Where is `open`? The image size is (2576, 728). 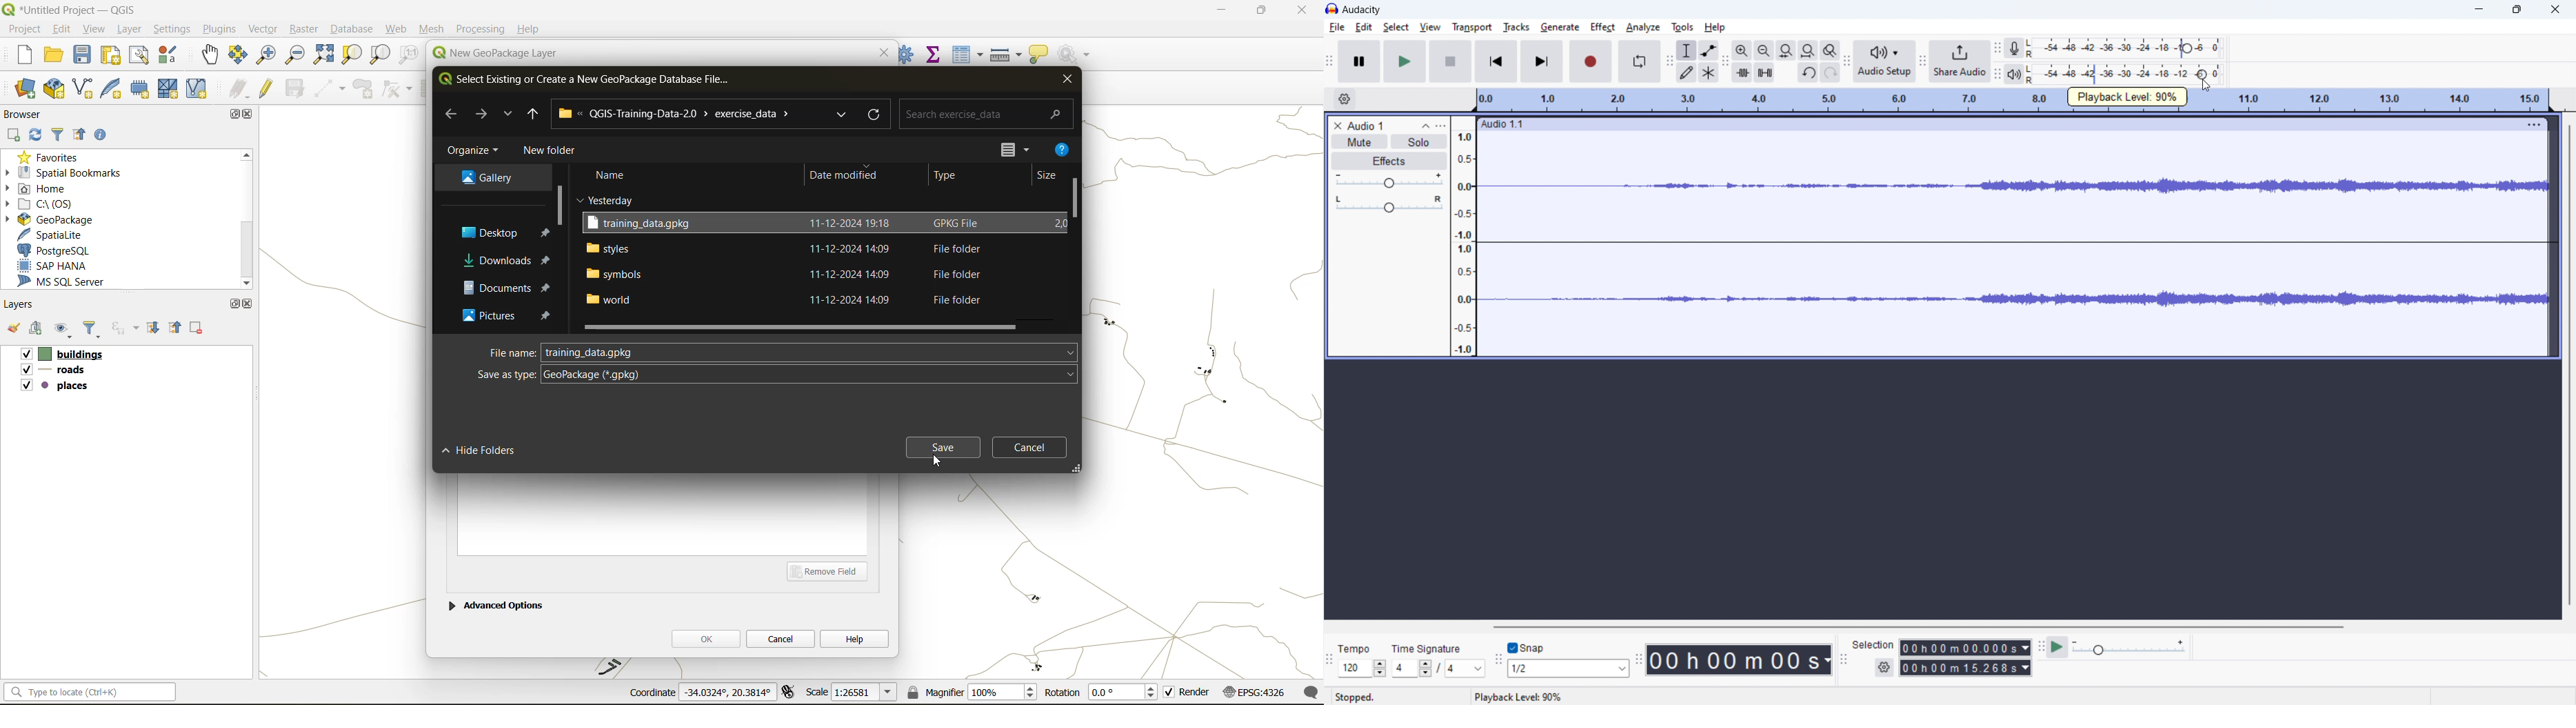
open is located at coordinates (54, 57).